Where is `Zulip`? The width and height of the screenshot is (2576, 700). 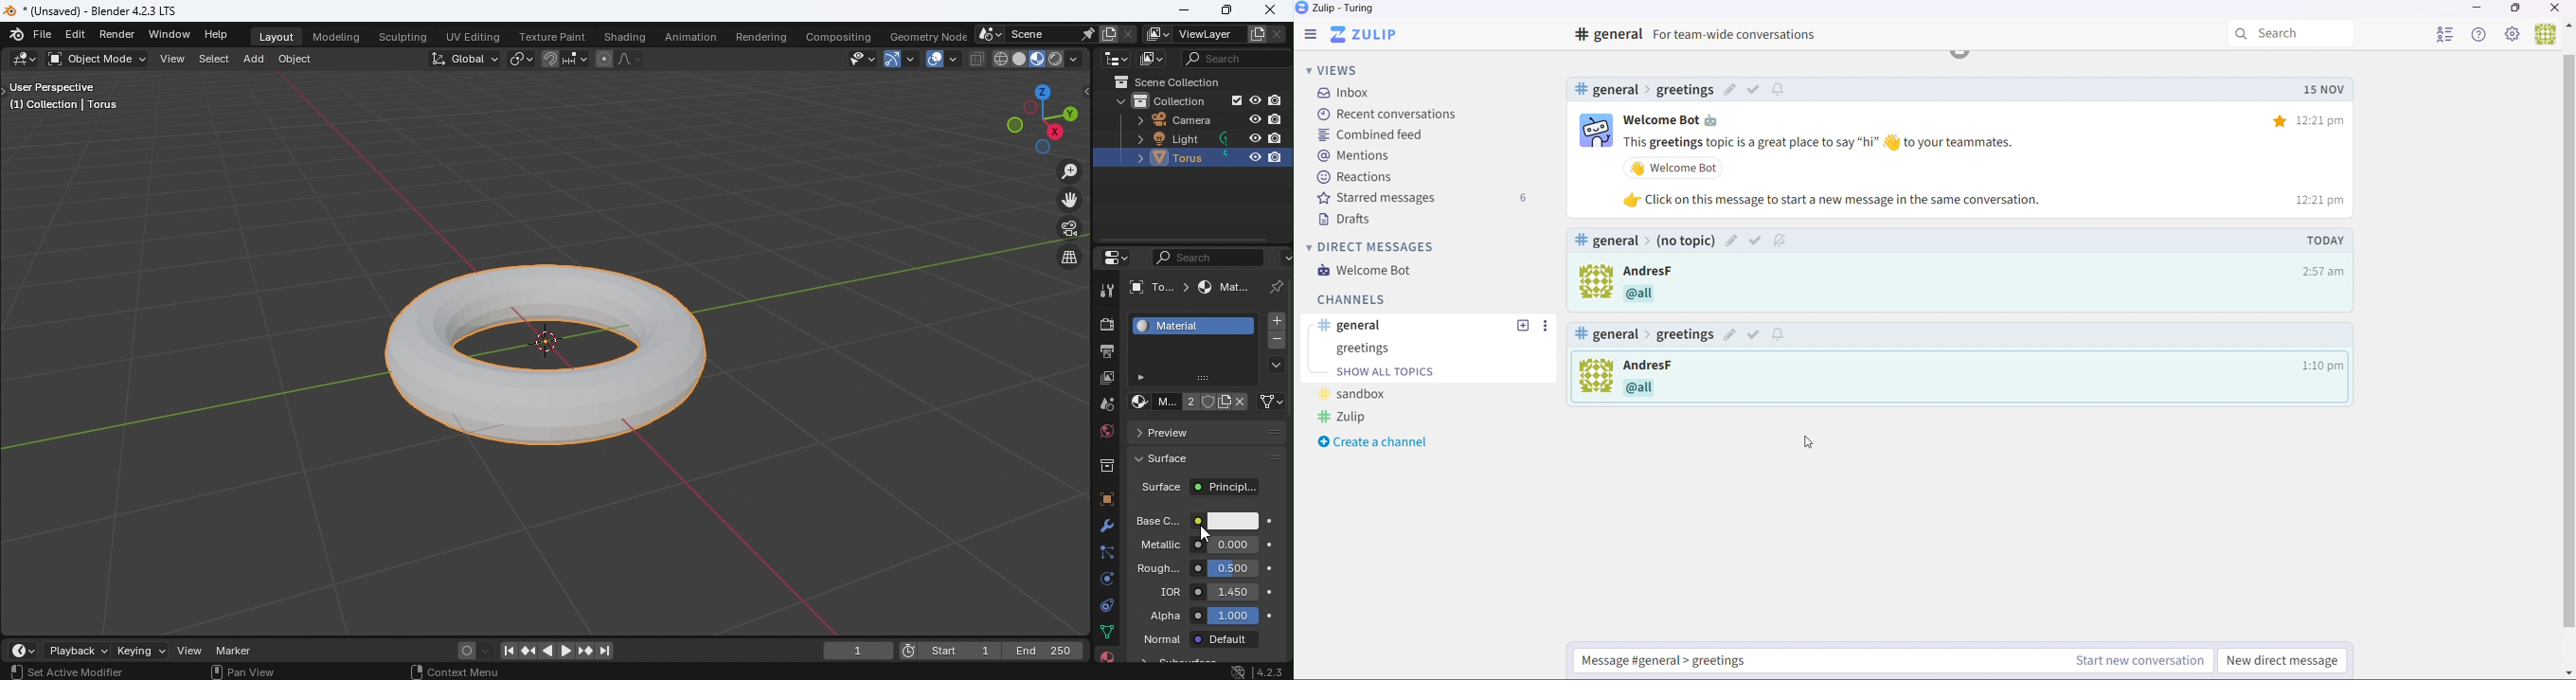
Zulip is located at coordinates (1344, 419).